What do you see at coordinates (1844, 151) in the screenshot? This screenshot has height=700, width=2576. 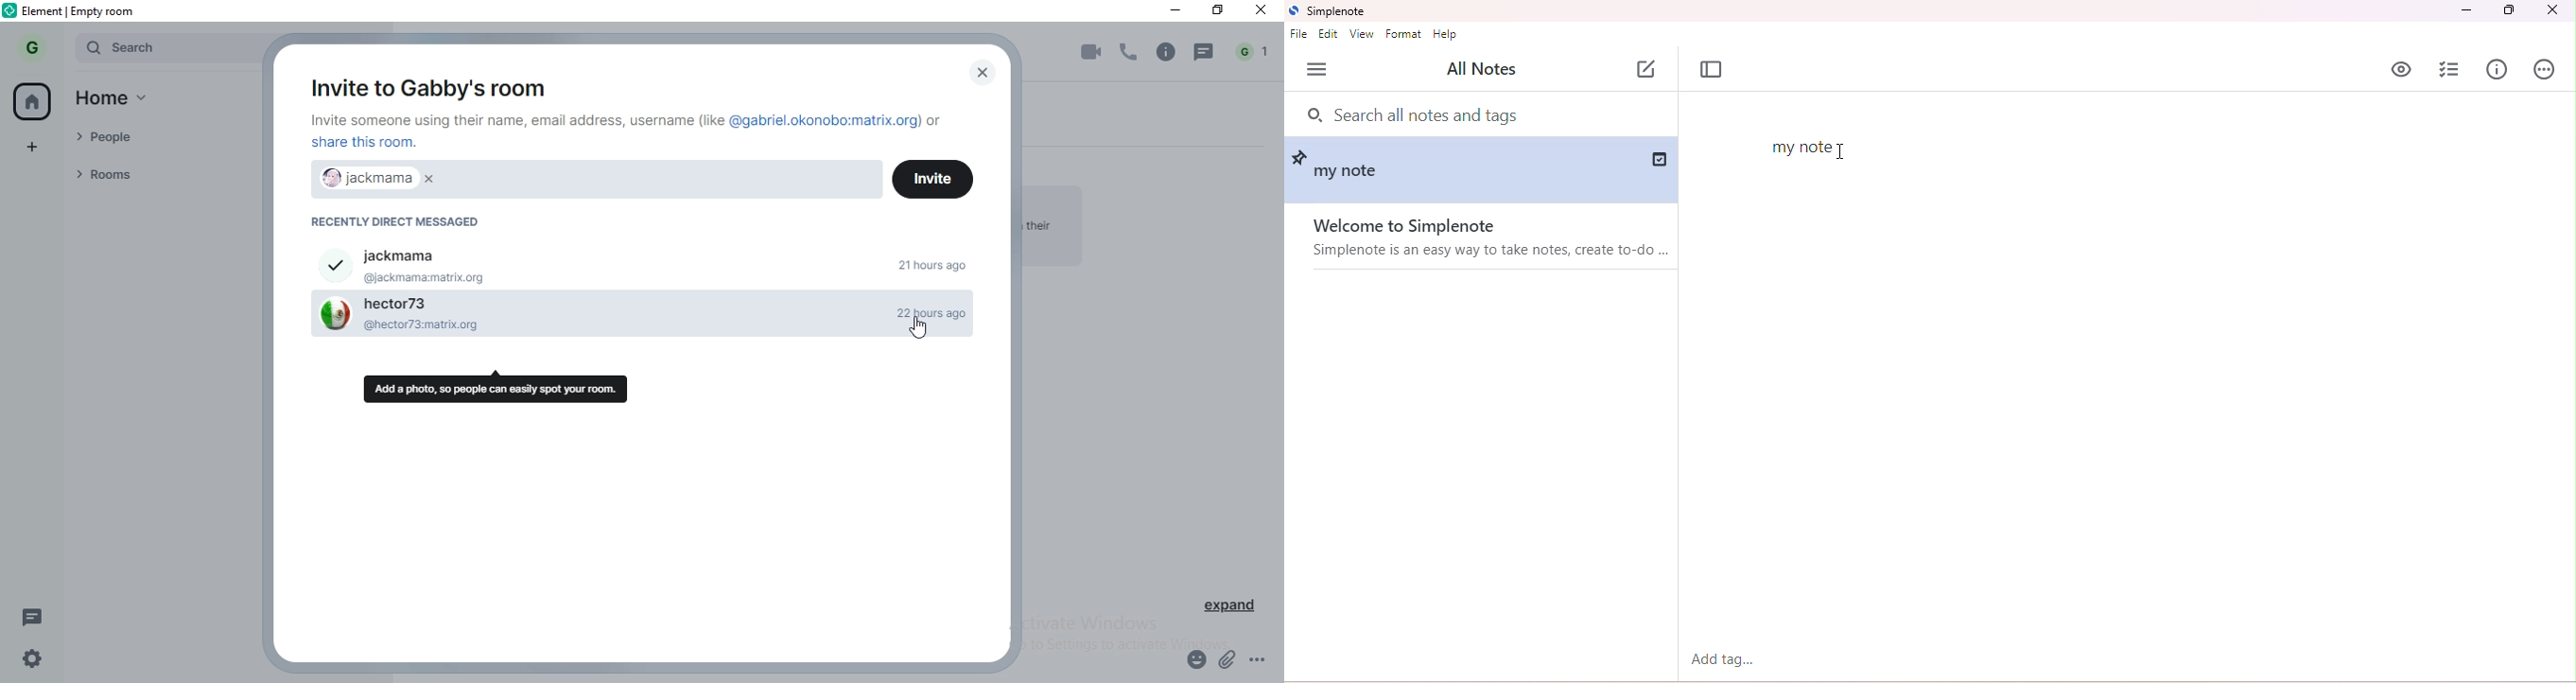 I see `cursor` at bounding box center [1844, 151].